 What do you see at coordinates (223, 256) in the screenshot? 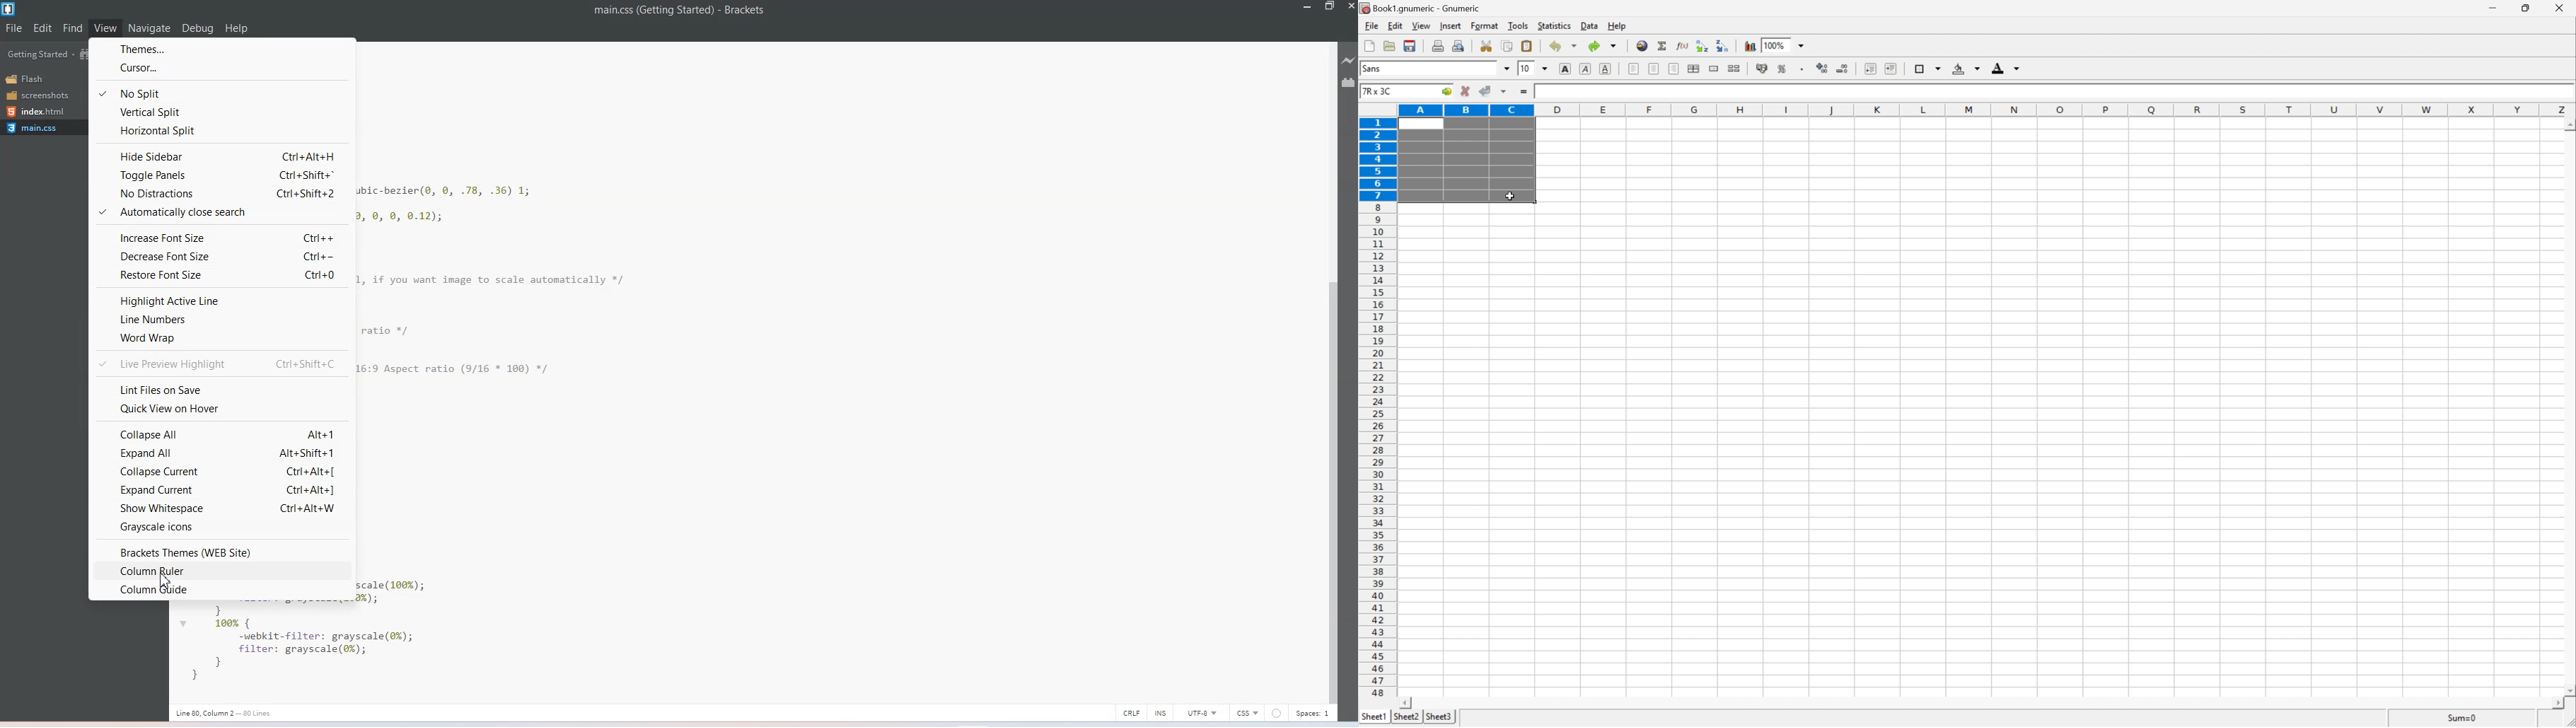
I see `decrease font size` at bounding box center [223, 256].